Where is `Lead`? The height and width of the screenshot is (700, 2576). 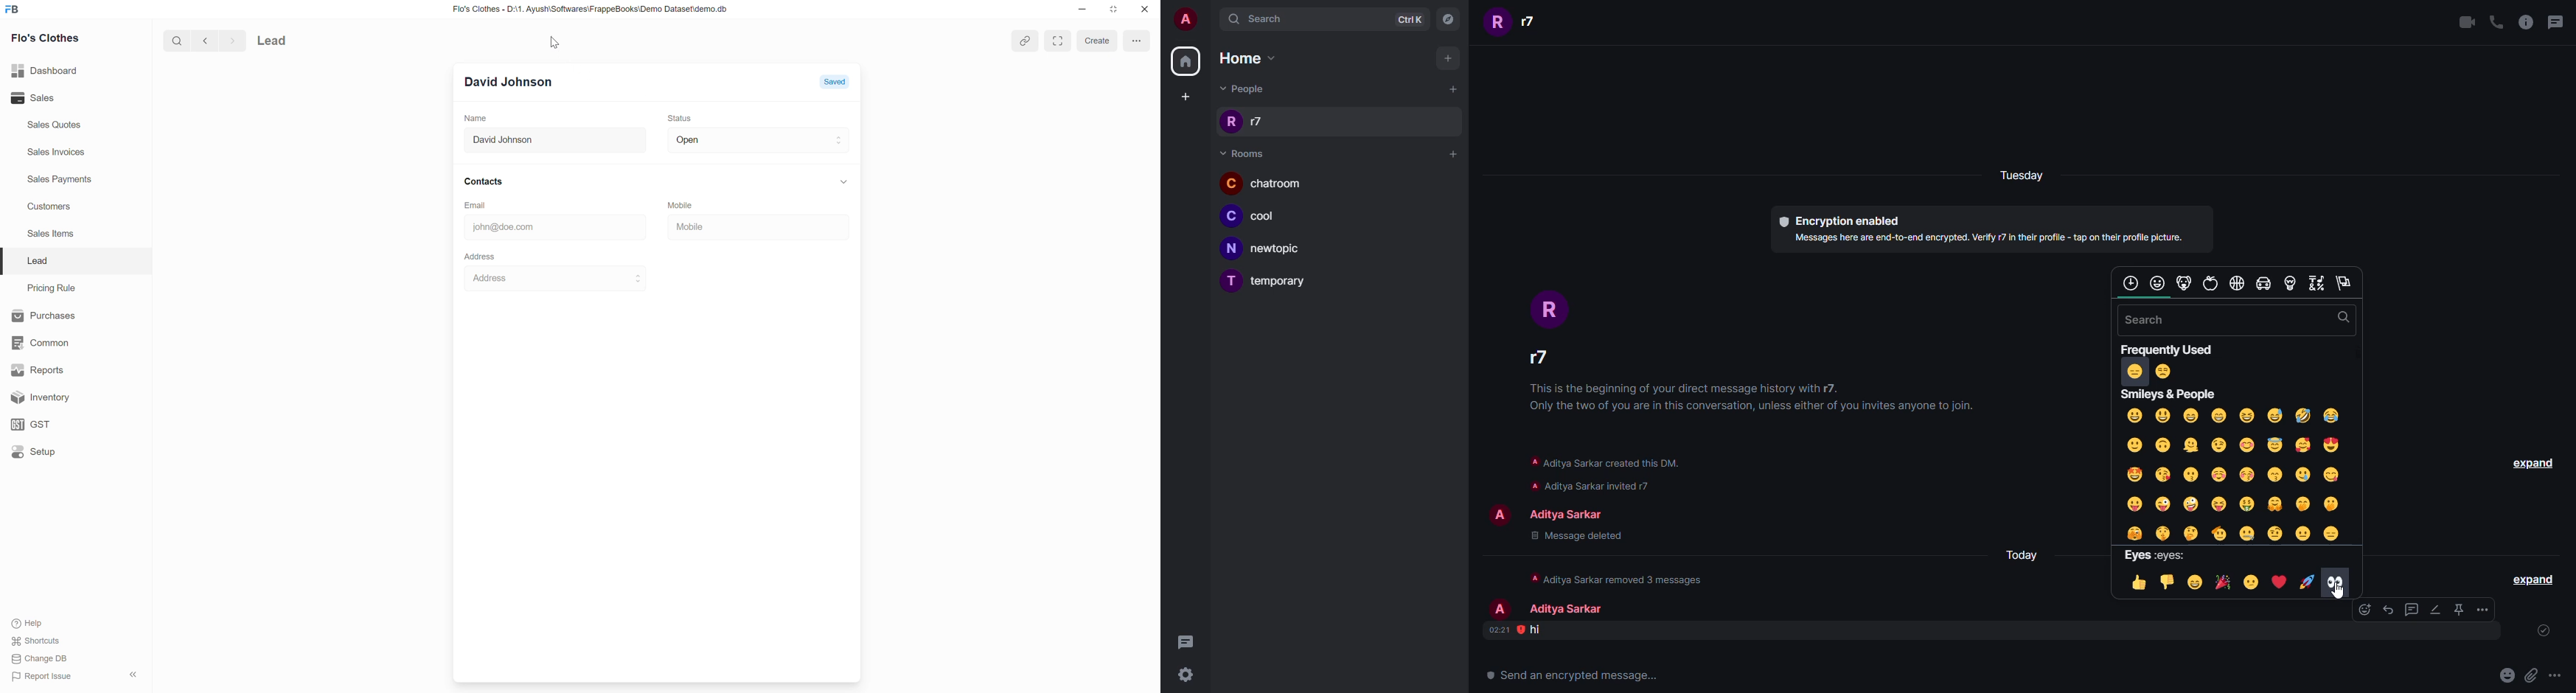 Lead is located at coordinates (298, 39).